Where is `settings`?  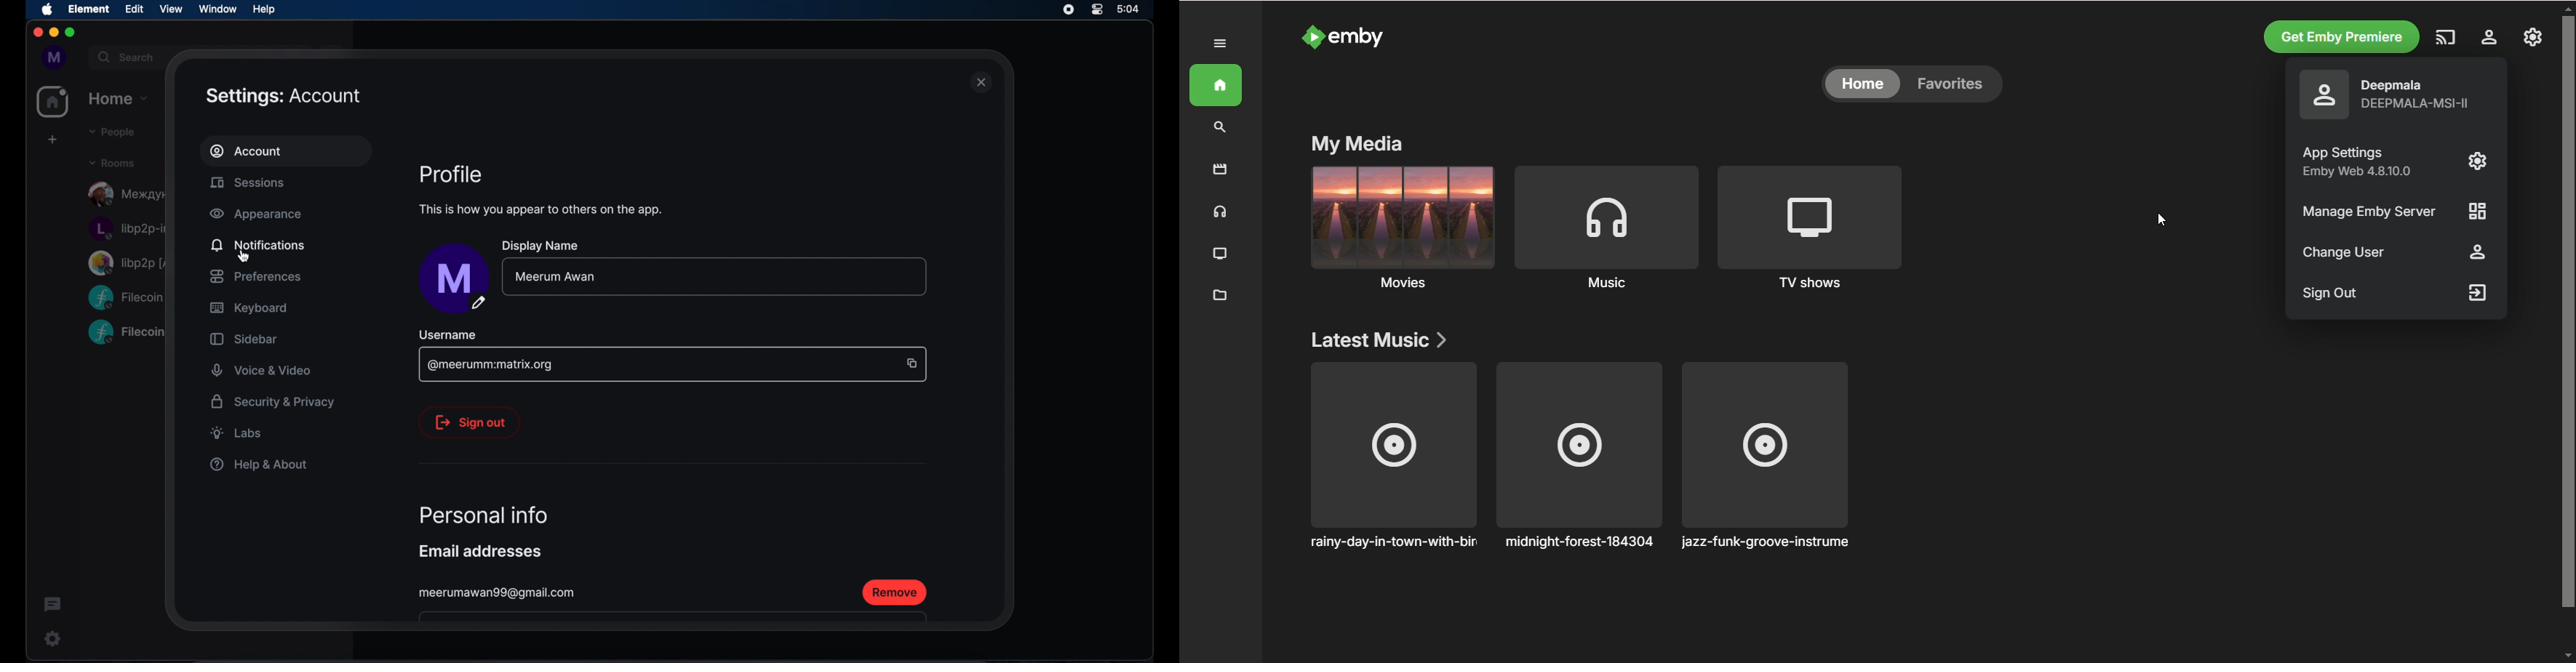 settings is located at coordinates (50, 638).